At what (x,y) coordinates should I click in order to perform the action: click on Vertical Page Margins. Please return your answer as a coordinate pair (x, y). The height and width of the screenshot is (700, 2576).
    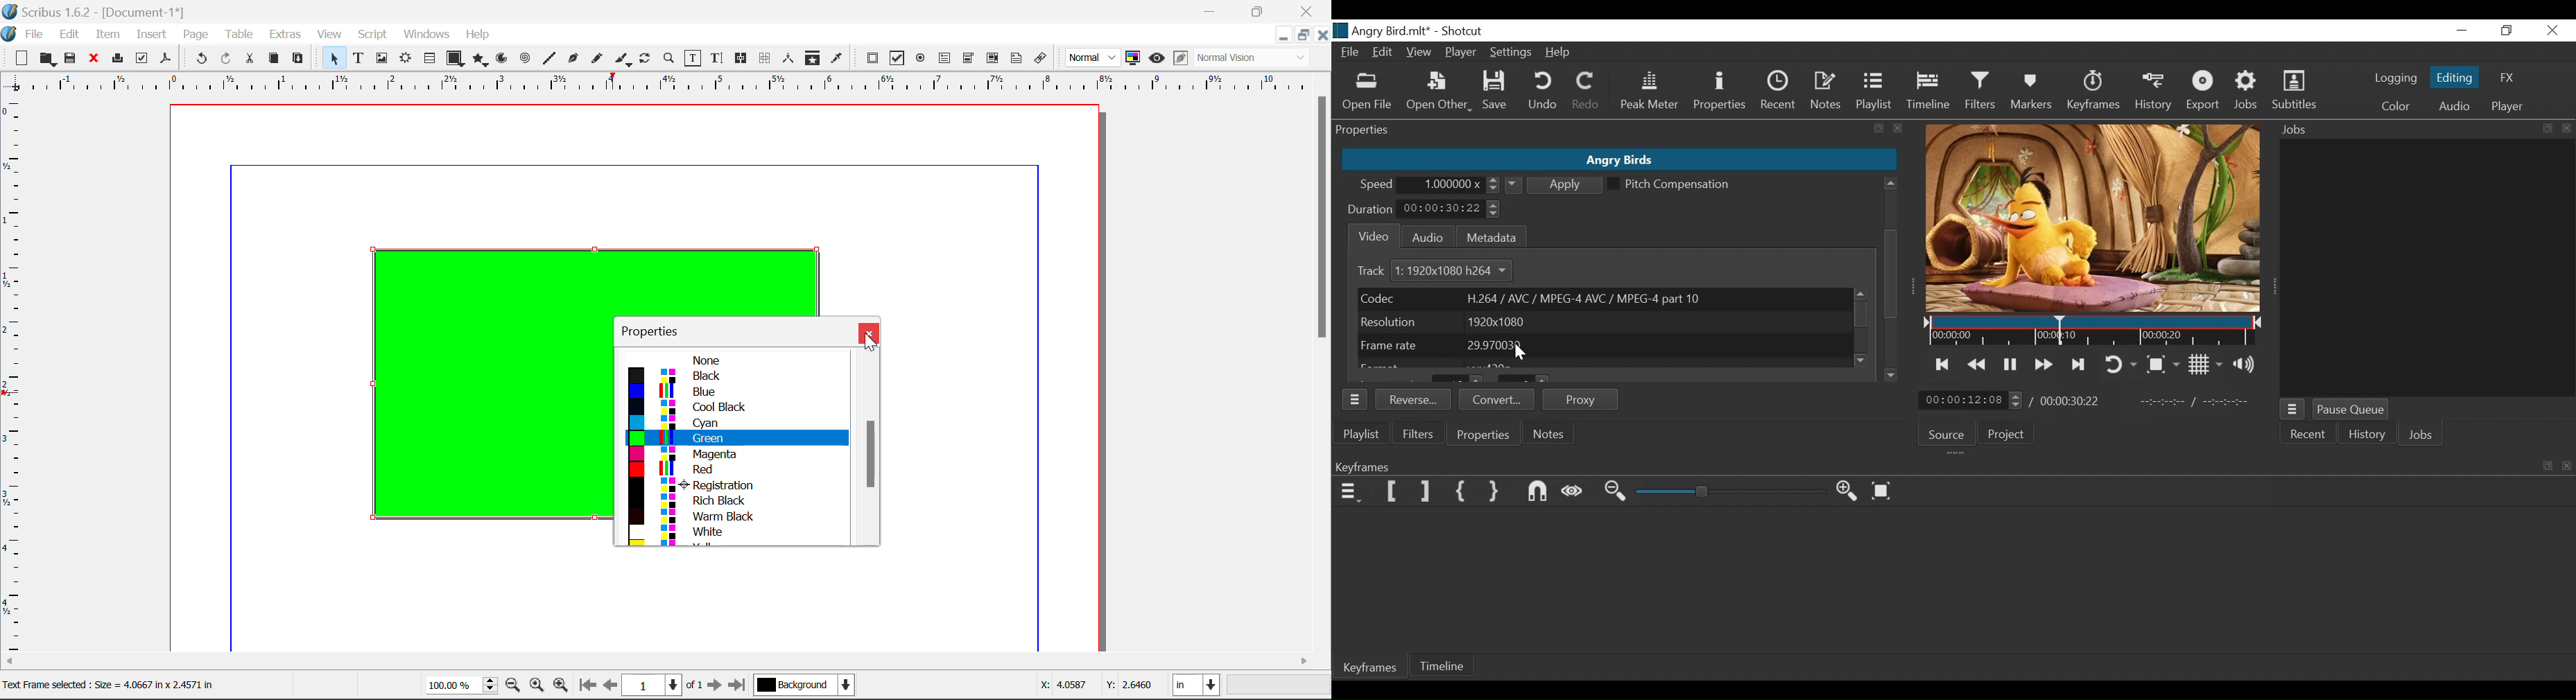
    Looking at the image, I should click on (673, 83).